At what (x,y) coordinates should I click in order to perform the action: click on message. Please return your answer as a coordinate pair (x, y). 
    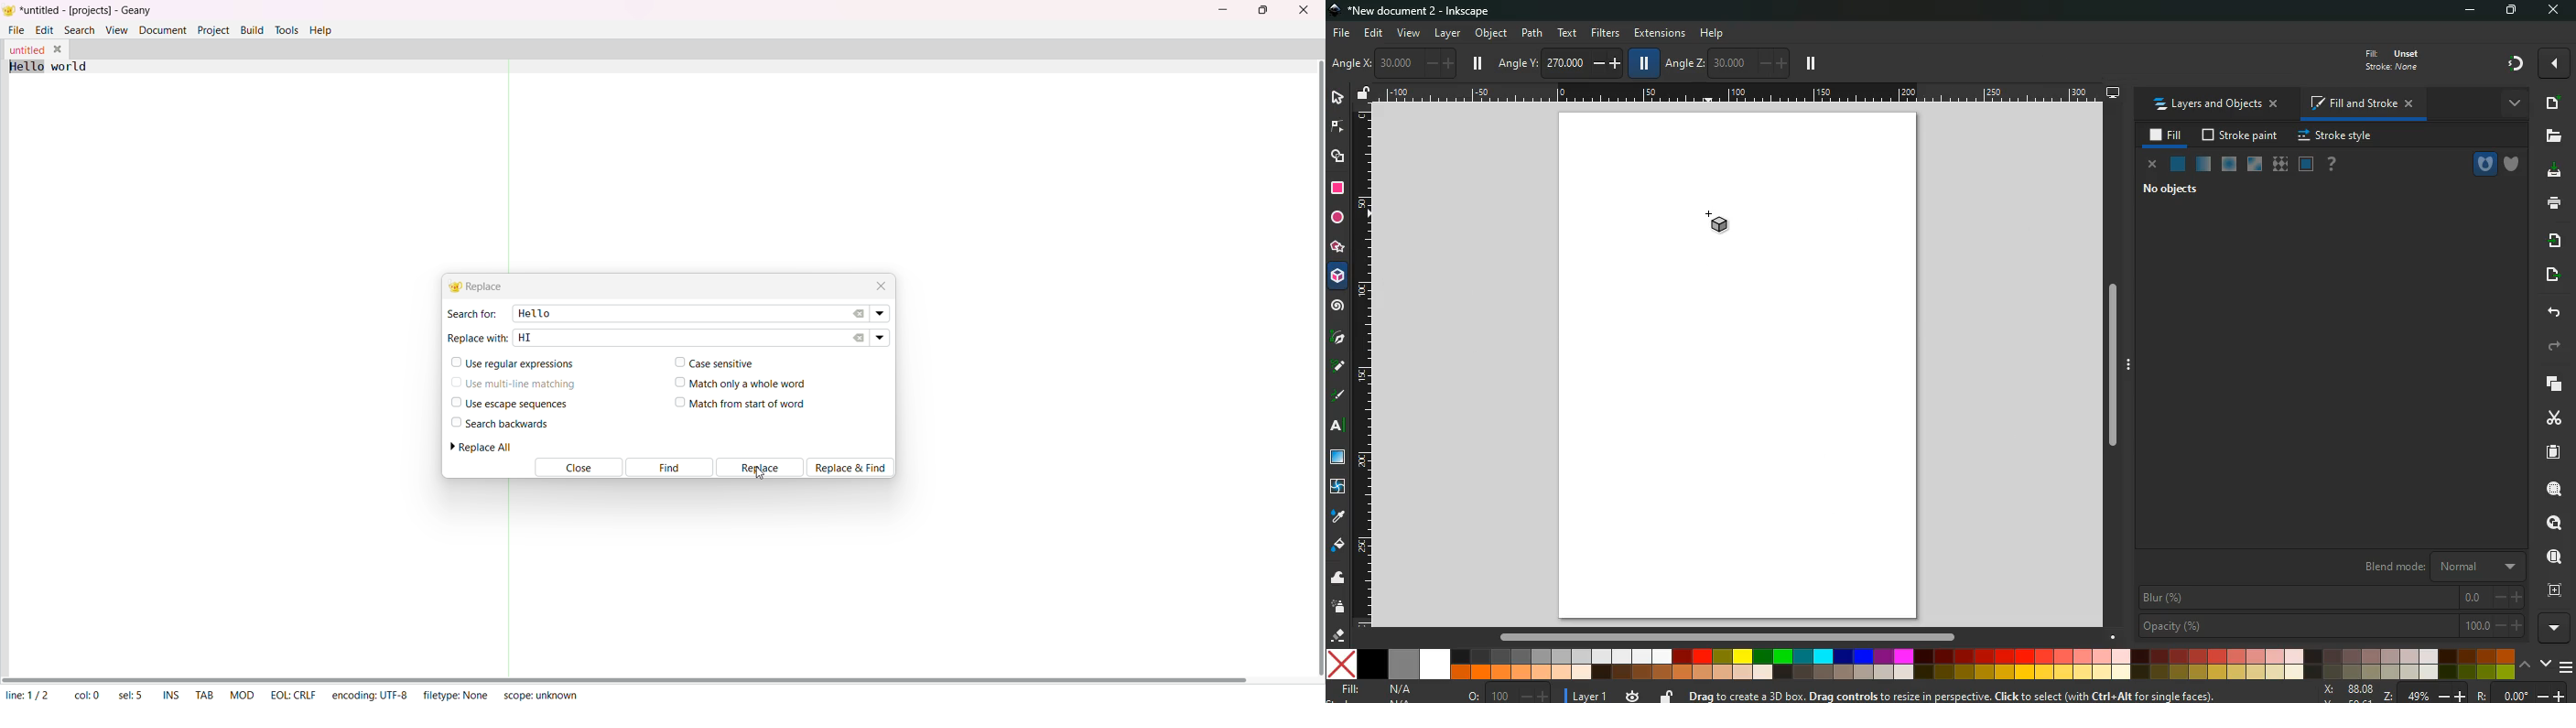
    Looking at the image, I should click on (1952, 697).